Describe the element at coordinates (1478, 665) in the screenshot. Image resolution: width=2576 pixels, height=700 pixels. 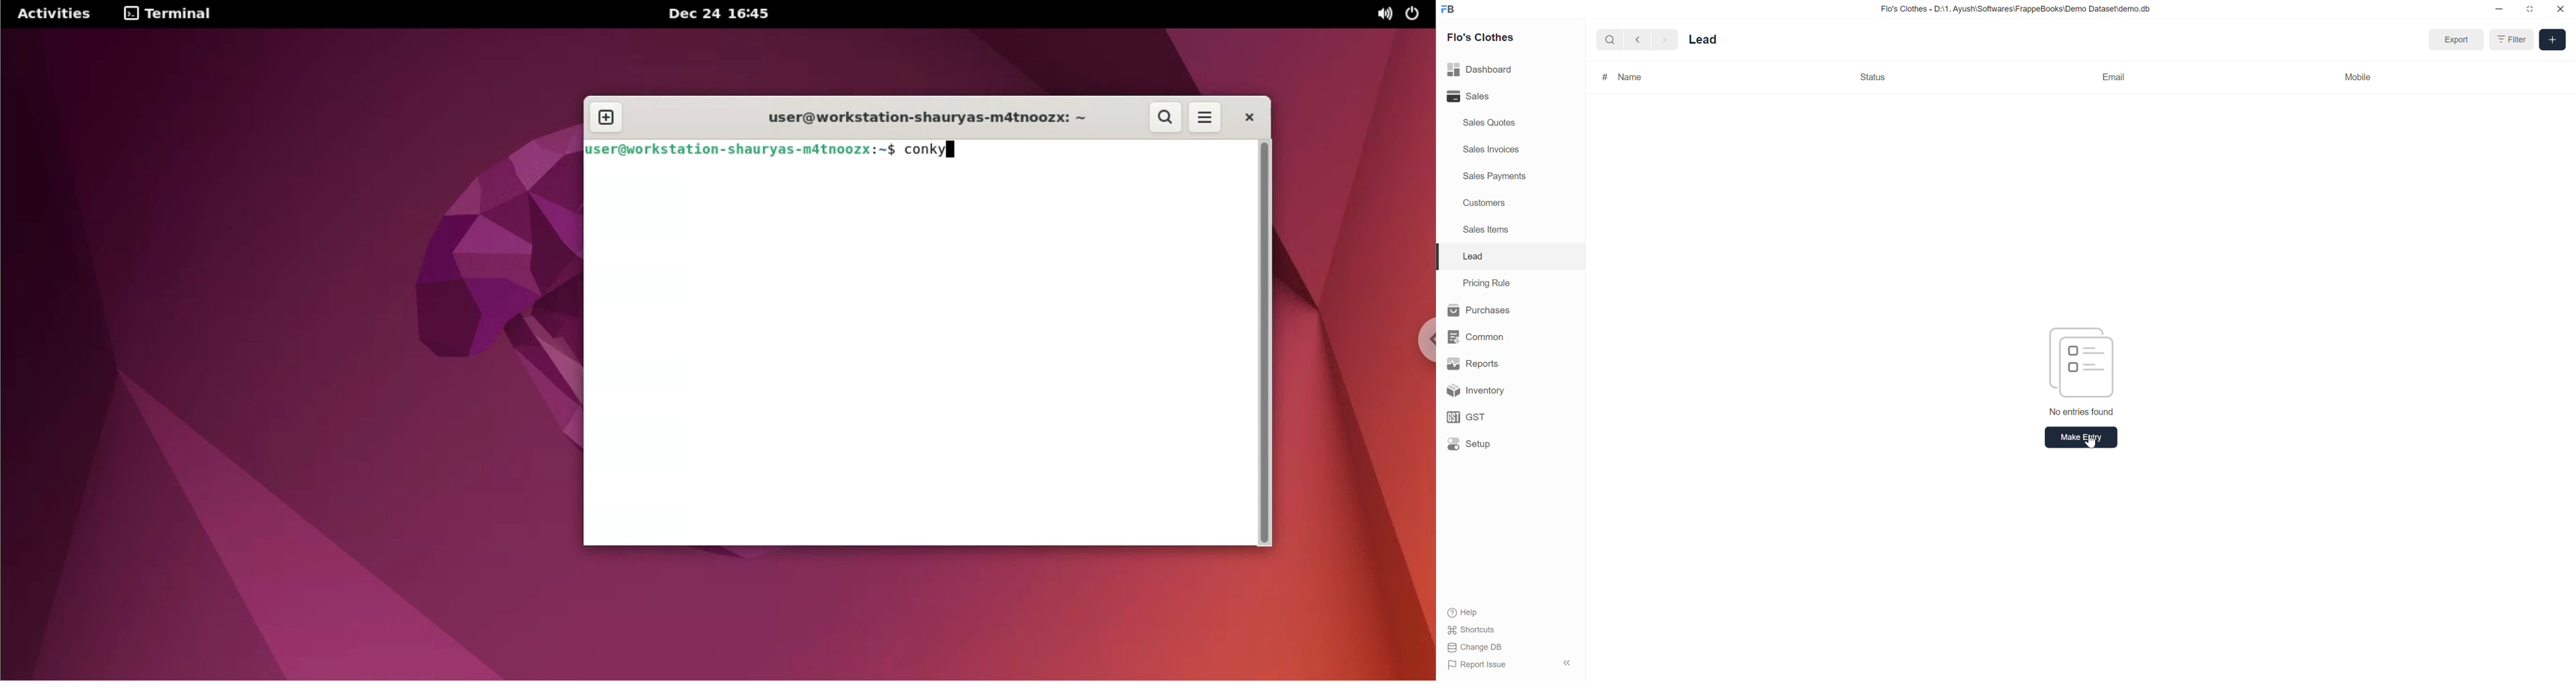
I see ` Report Issue` at that location.